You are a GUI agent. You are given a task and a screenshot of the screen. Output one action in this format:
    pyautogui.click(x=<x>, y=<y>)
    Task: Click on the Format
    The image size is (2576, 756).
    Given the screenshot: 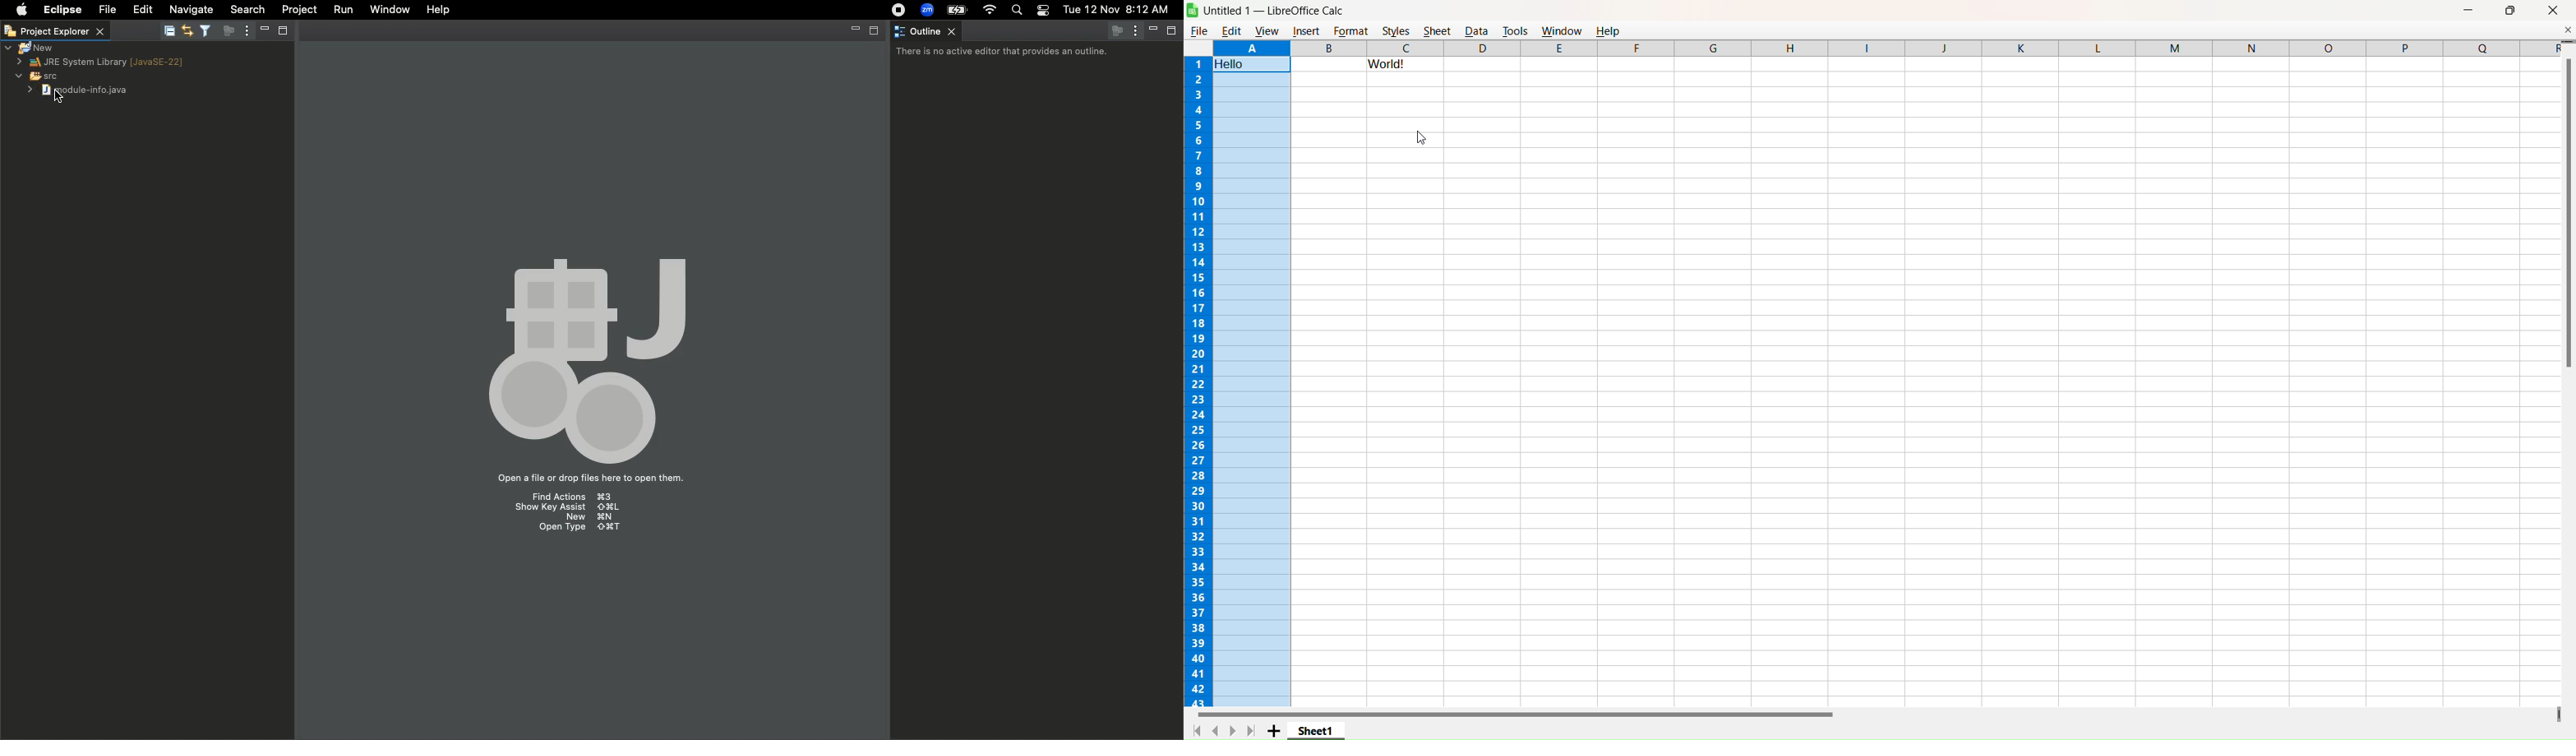 What is the action you would take?
    pyautogui.click(x=1350, y=30)
    